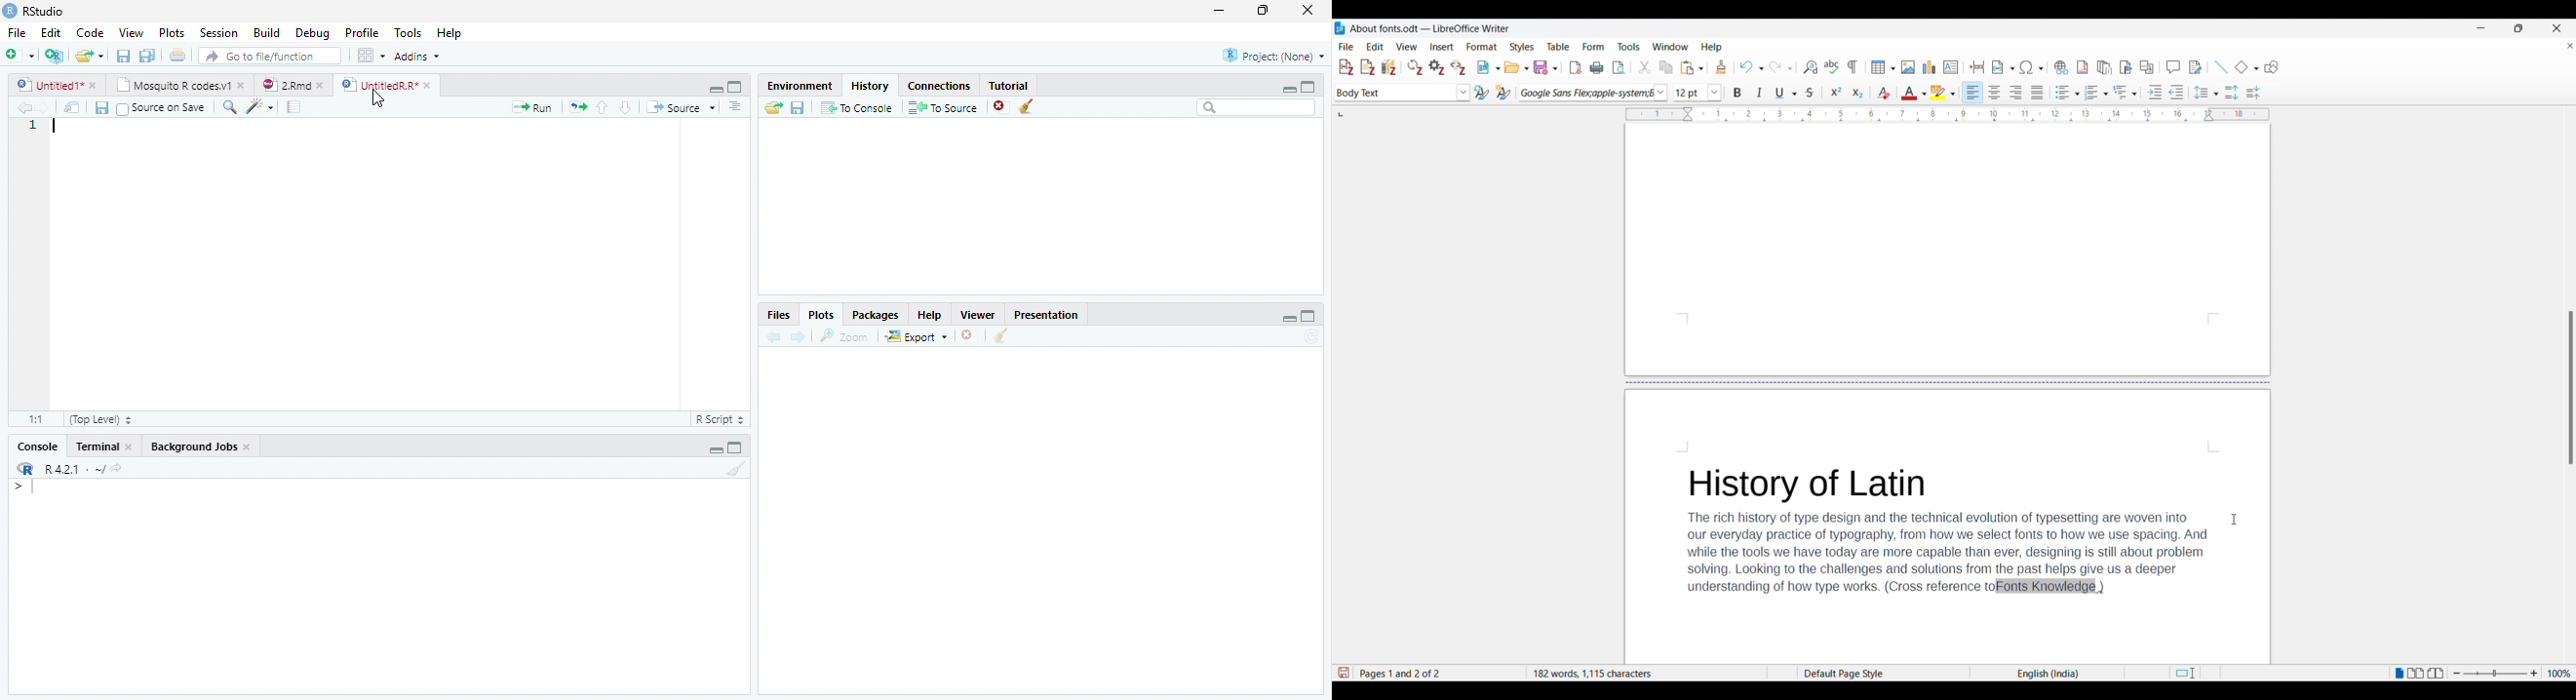 The image size is (2576, 700). Describe the element at coordinates (1430, 29) in the screenshot. I see `About fonts.odt- LibreOffice Writer` at that location.